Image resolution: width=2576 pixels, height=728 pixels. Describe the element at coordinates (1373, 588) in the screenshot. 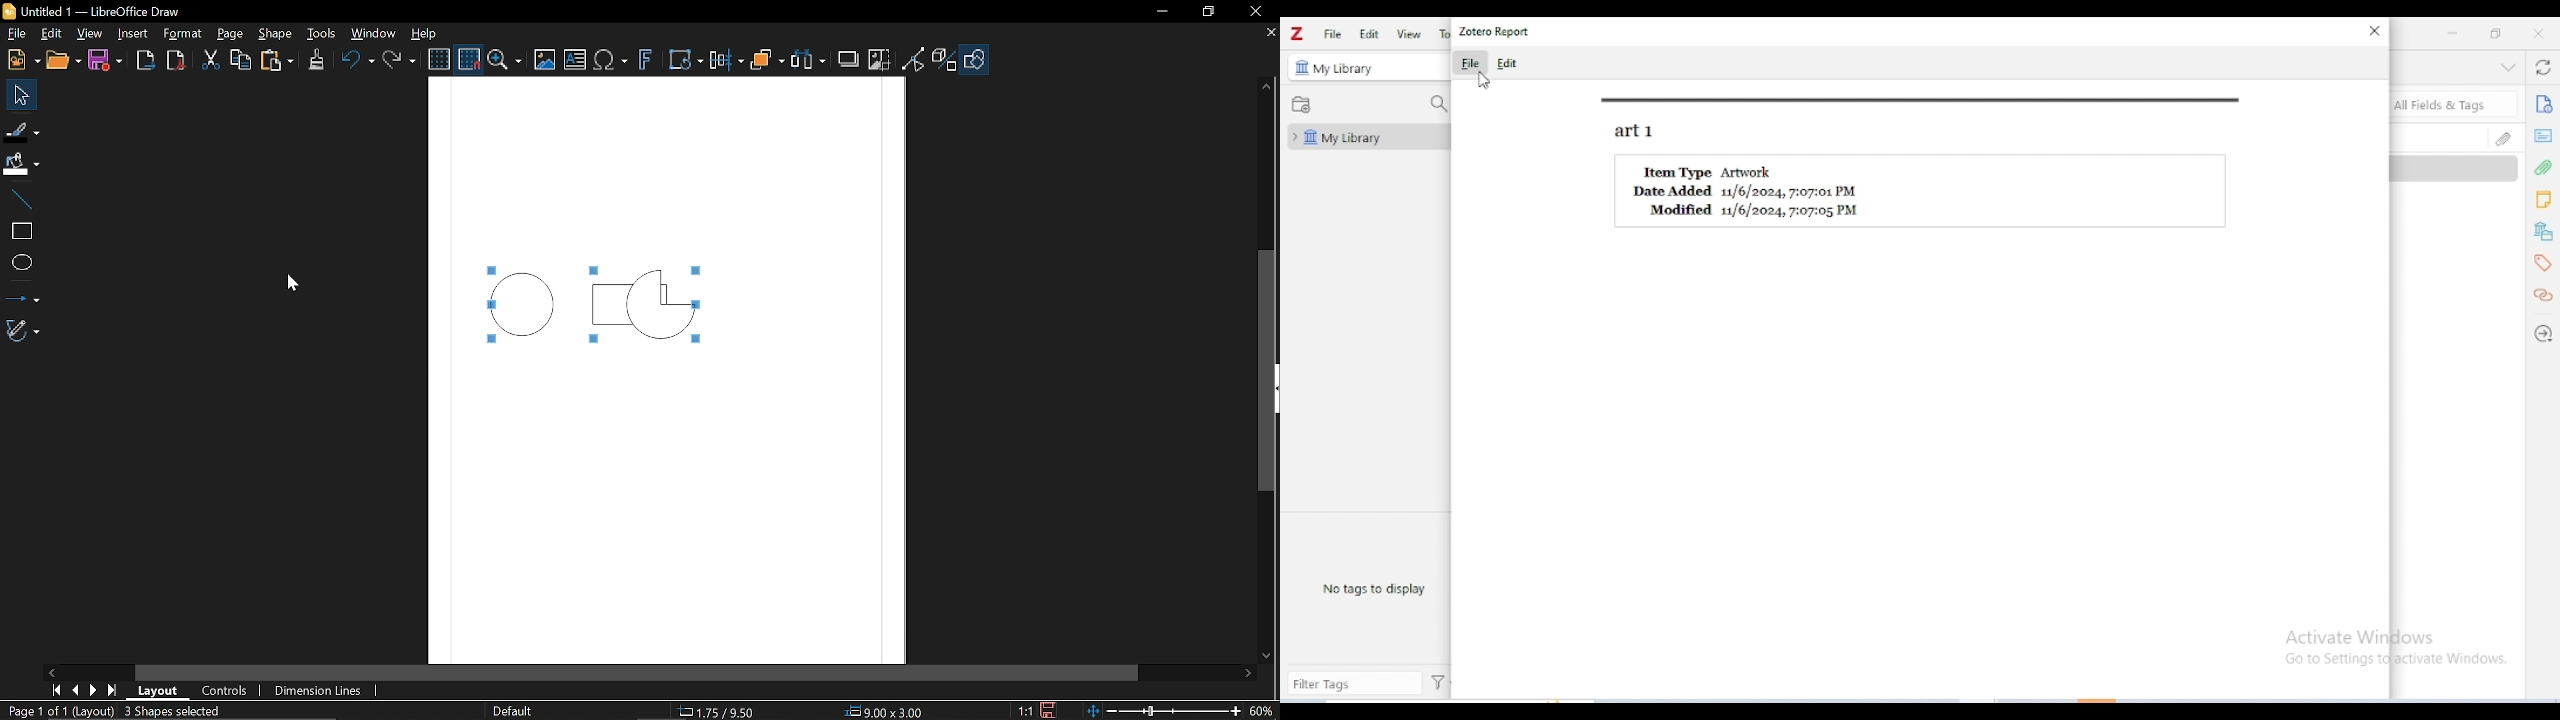

I see `no tags to display` at that location.